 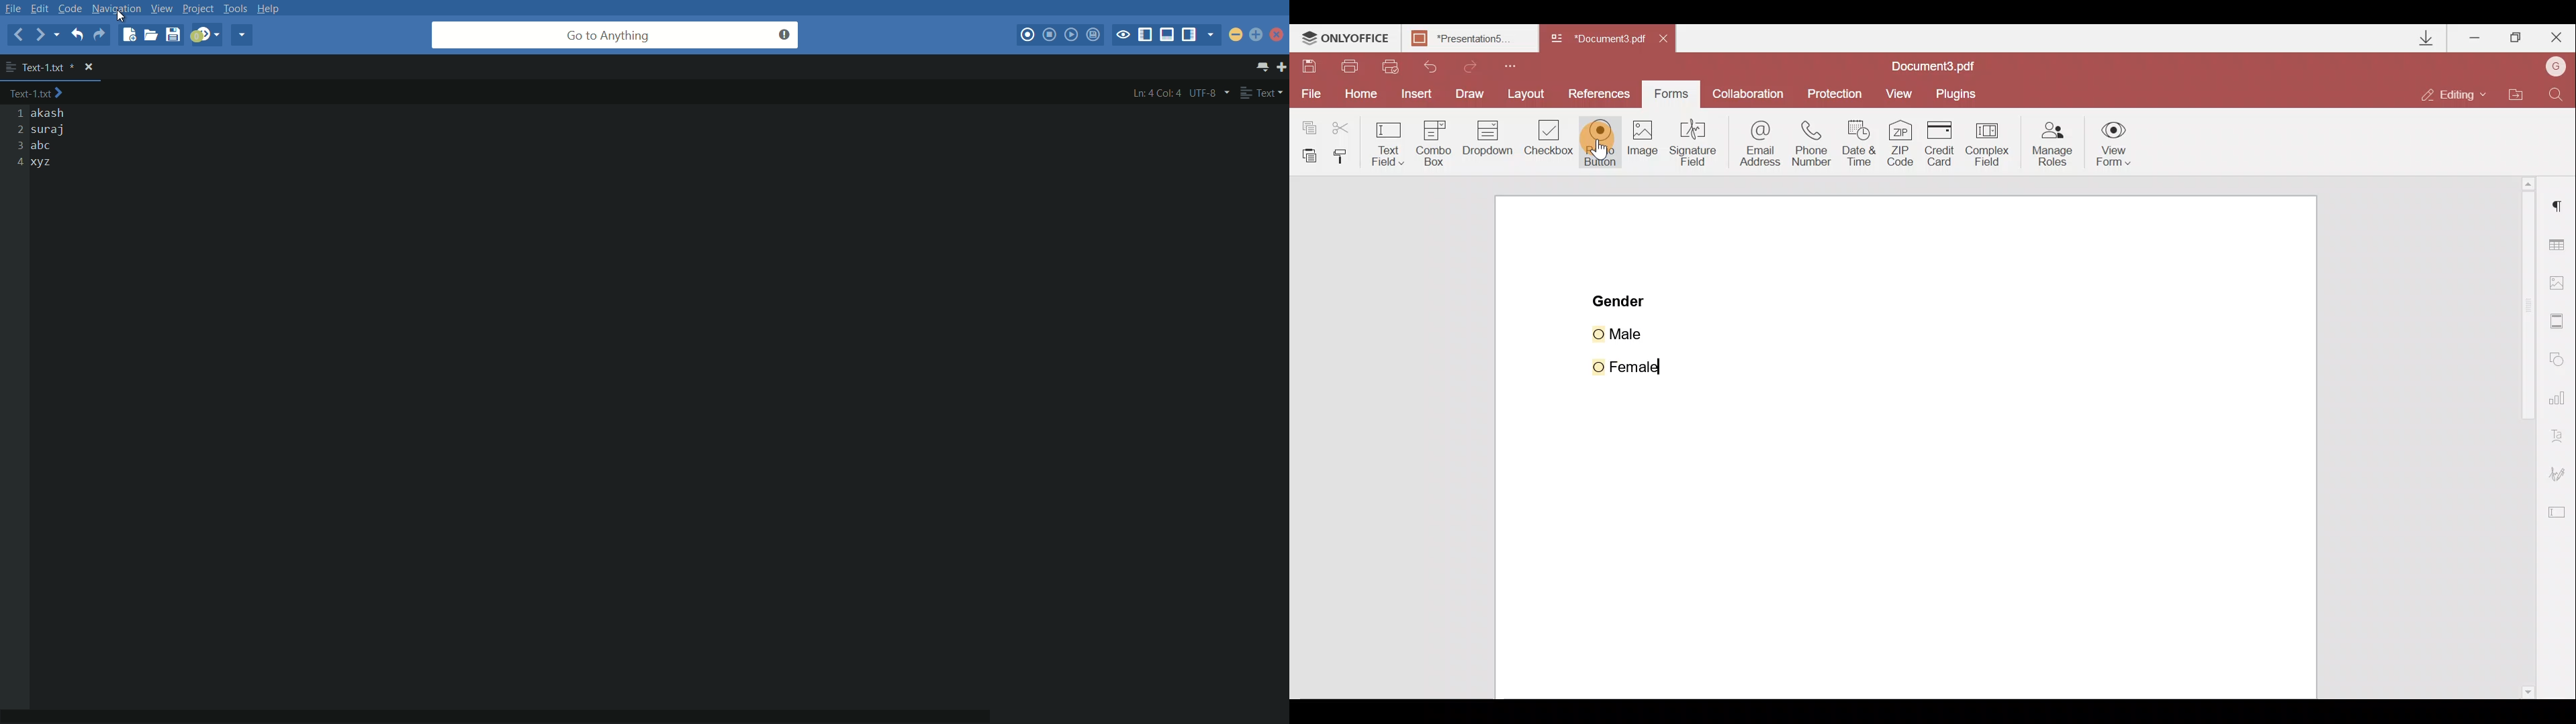 What do you see at coordinates (1610, 145) in the screenshot?
I see `Cursor` at bounding box center [1610, 145].